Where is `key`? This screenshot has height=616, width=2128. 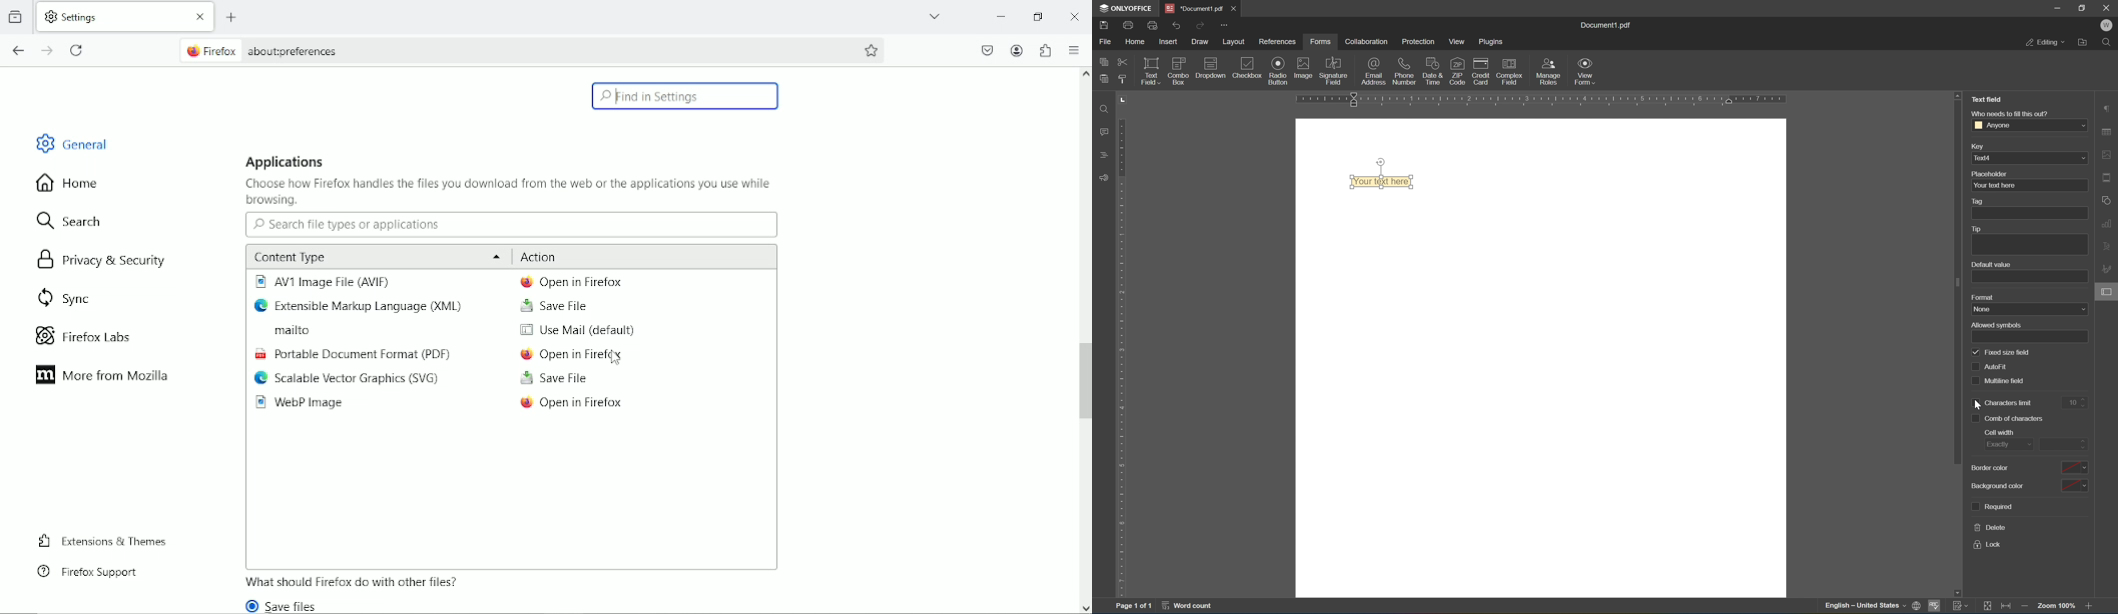 key is located at coordinates (1980, 146).